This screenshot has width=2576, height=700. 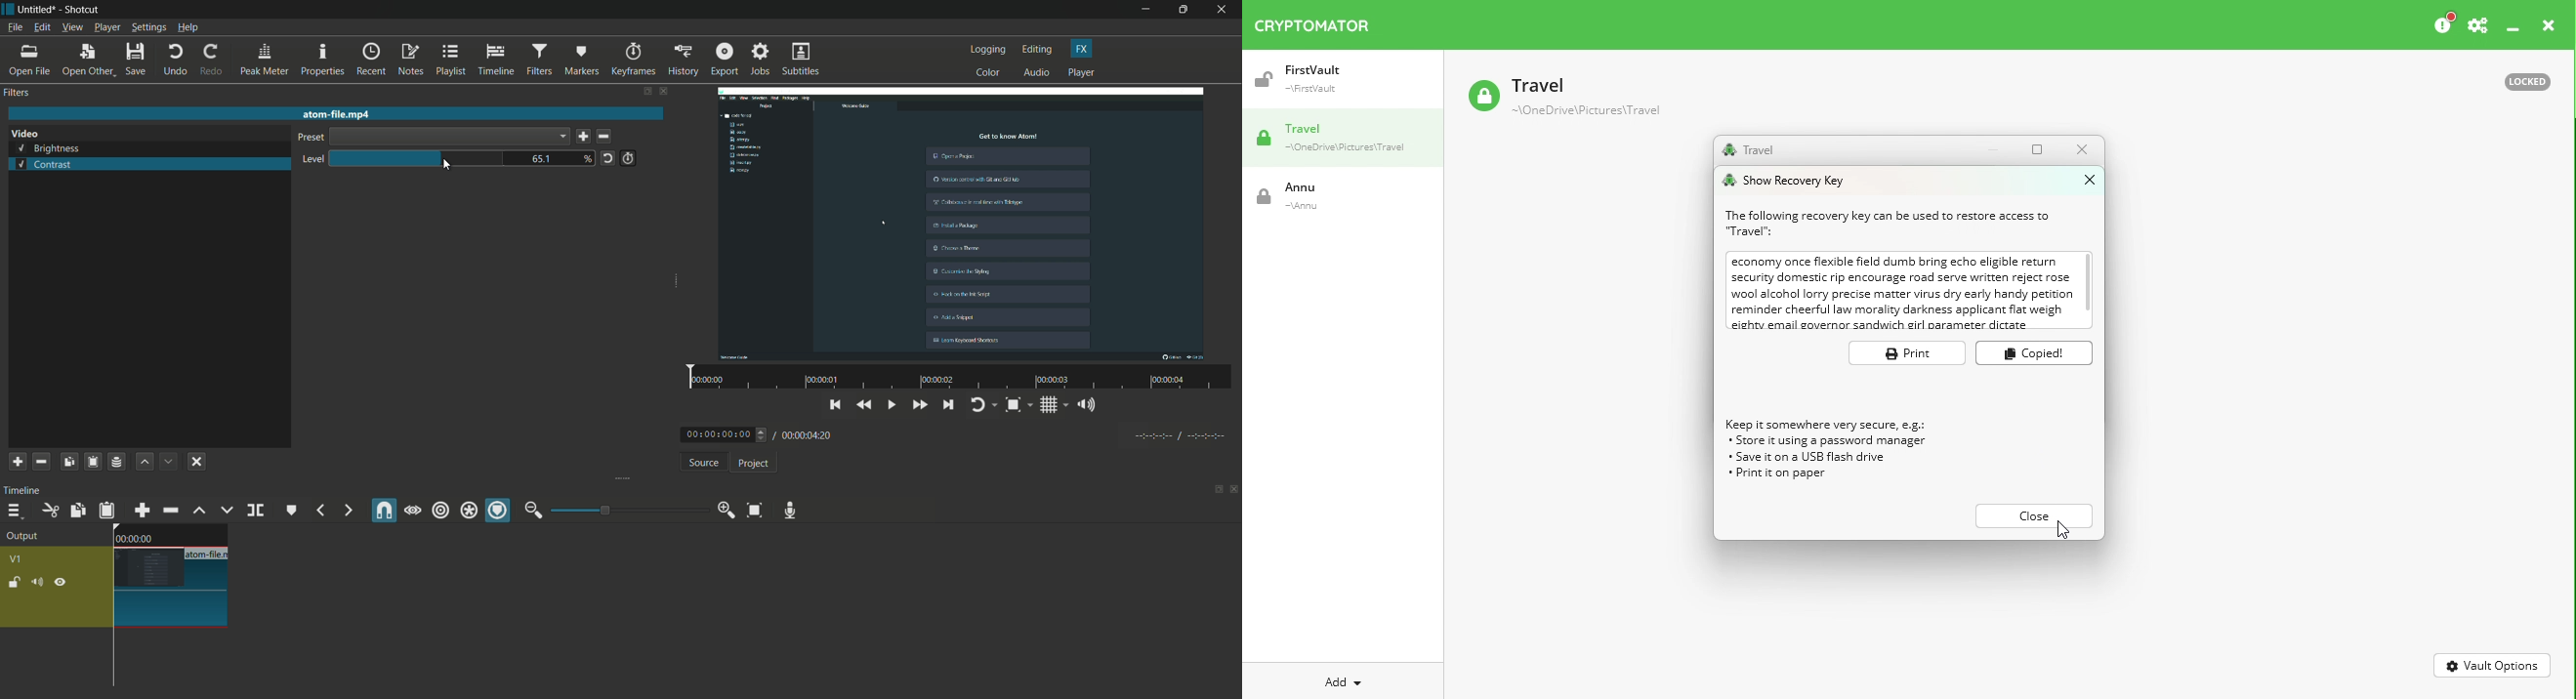 I want to click on player menu, so click(x=108, y=27).